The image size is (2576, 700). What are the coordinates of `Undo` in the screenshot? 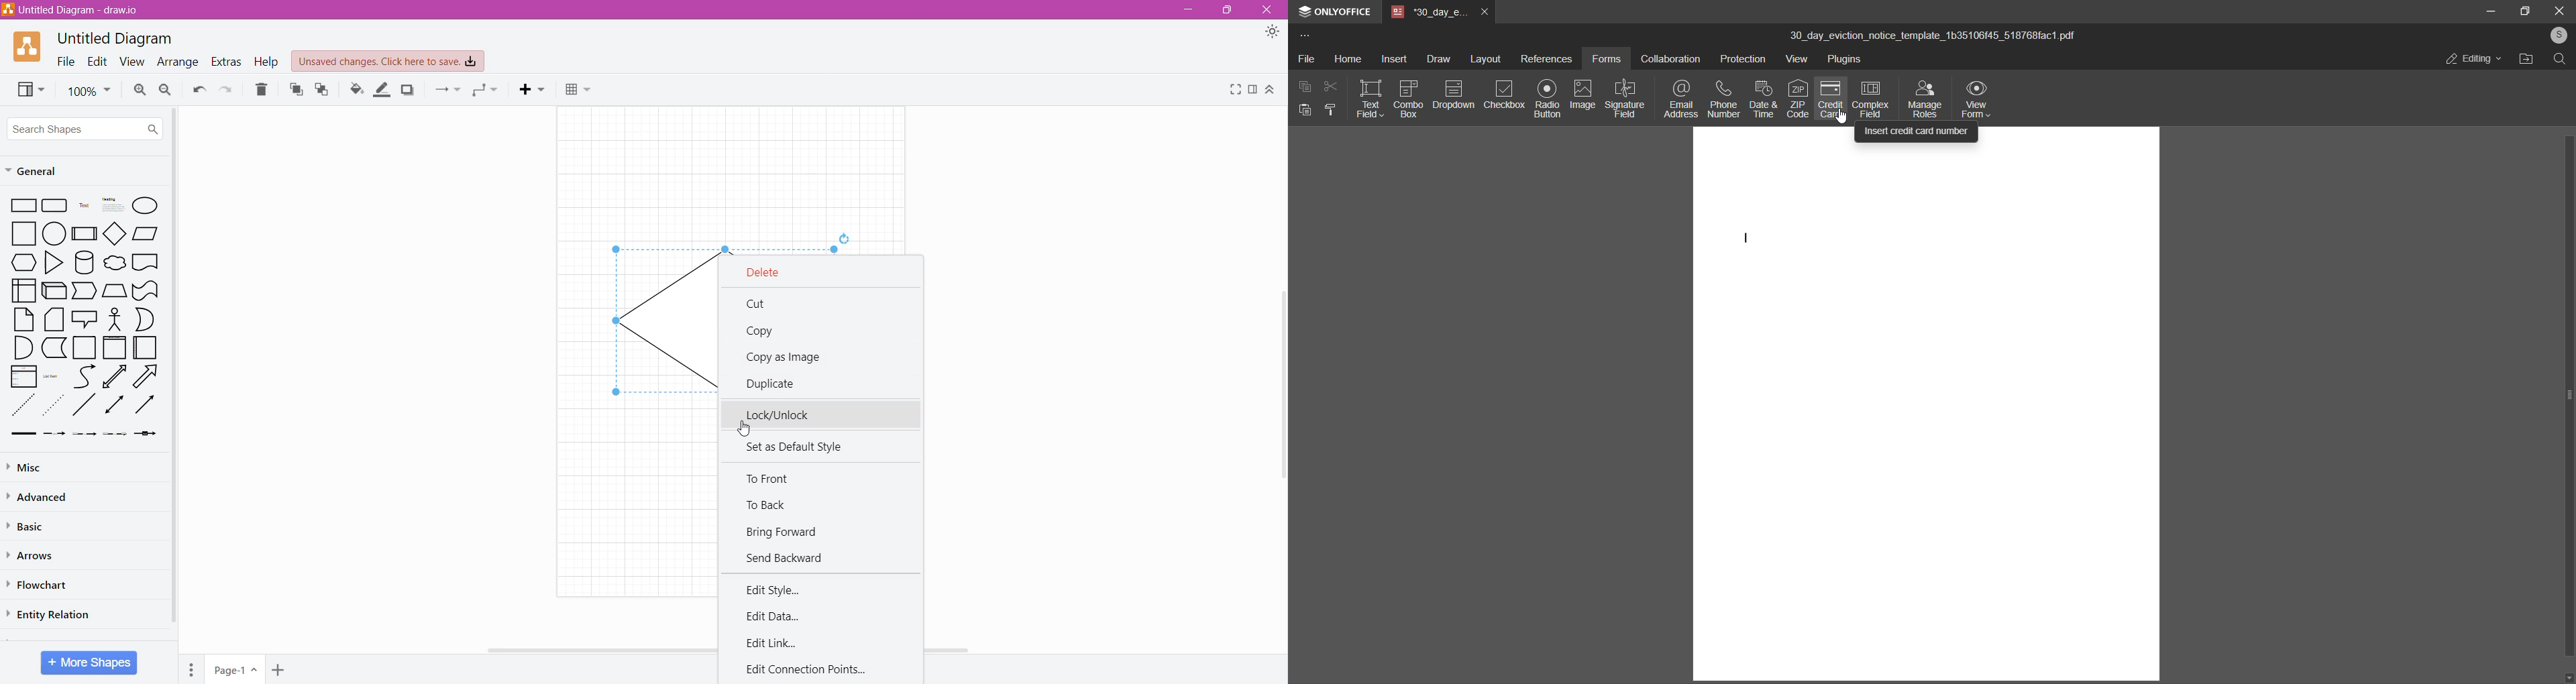 It's located at (199, 90).